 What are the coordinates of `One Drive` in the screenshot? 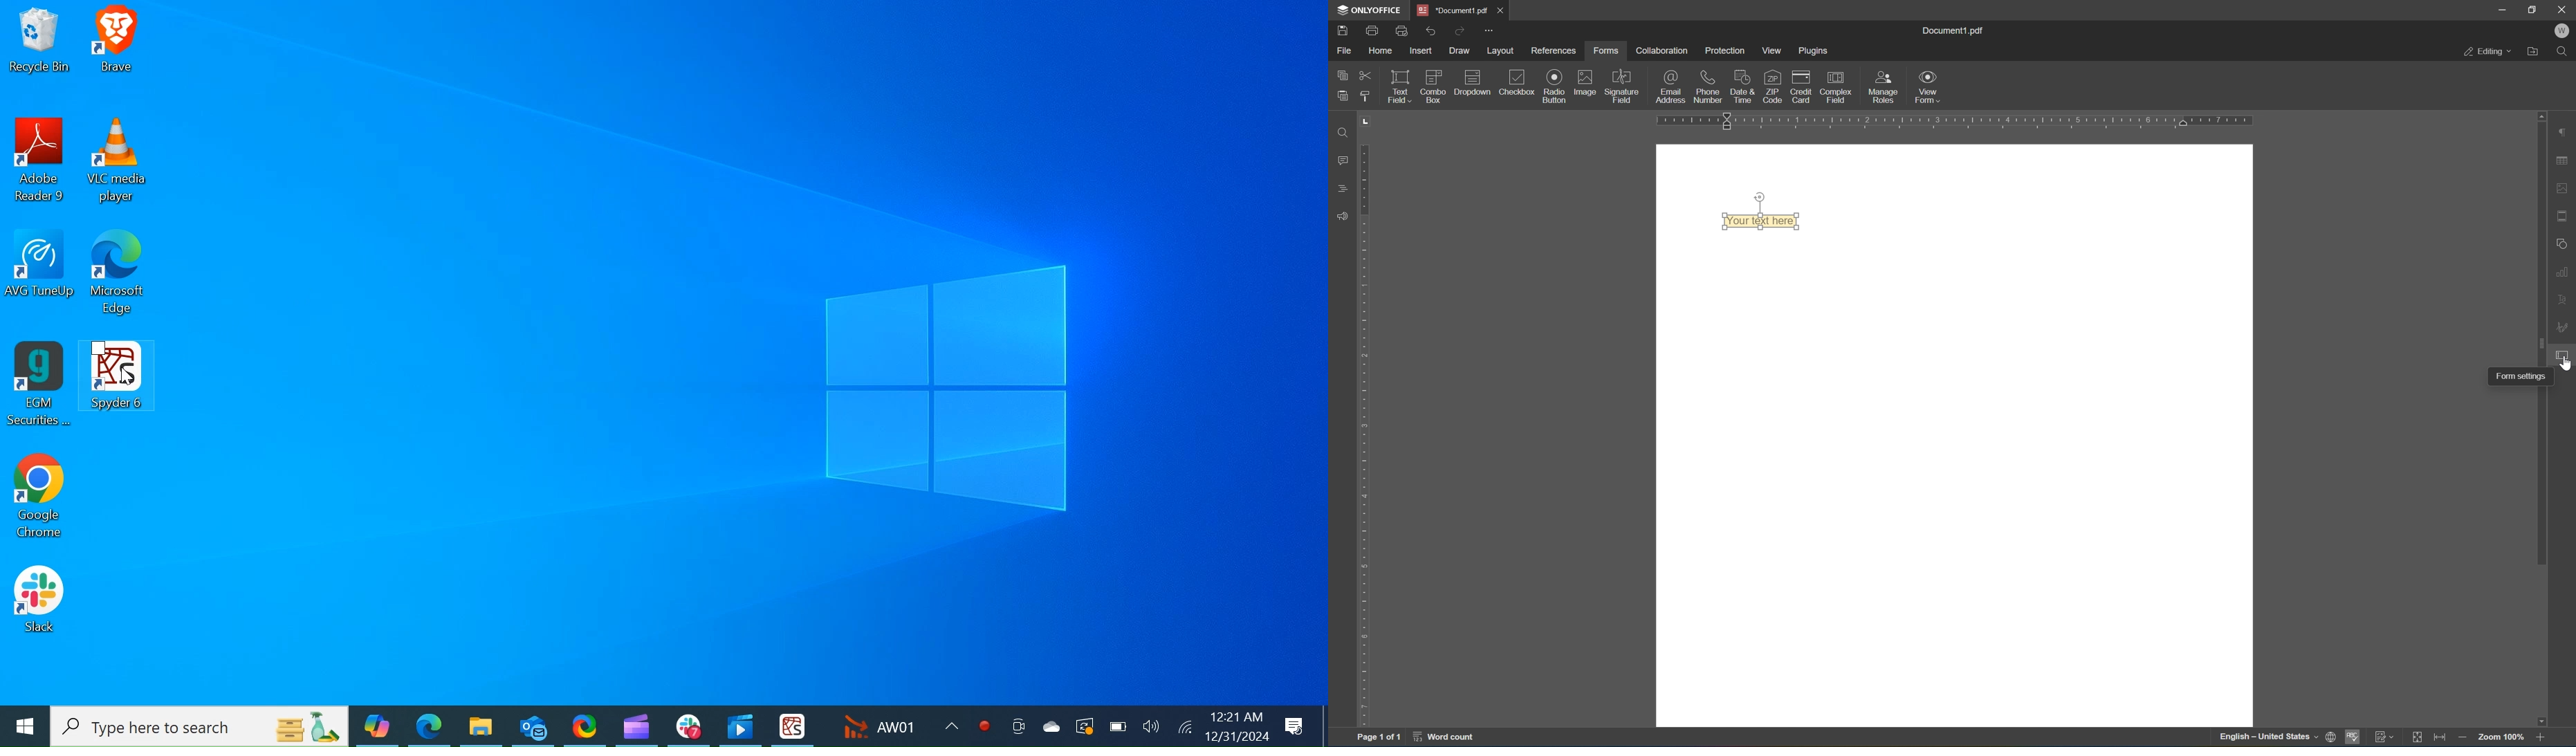 It's located at (1052, 726).